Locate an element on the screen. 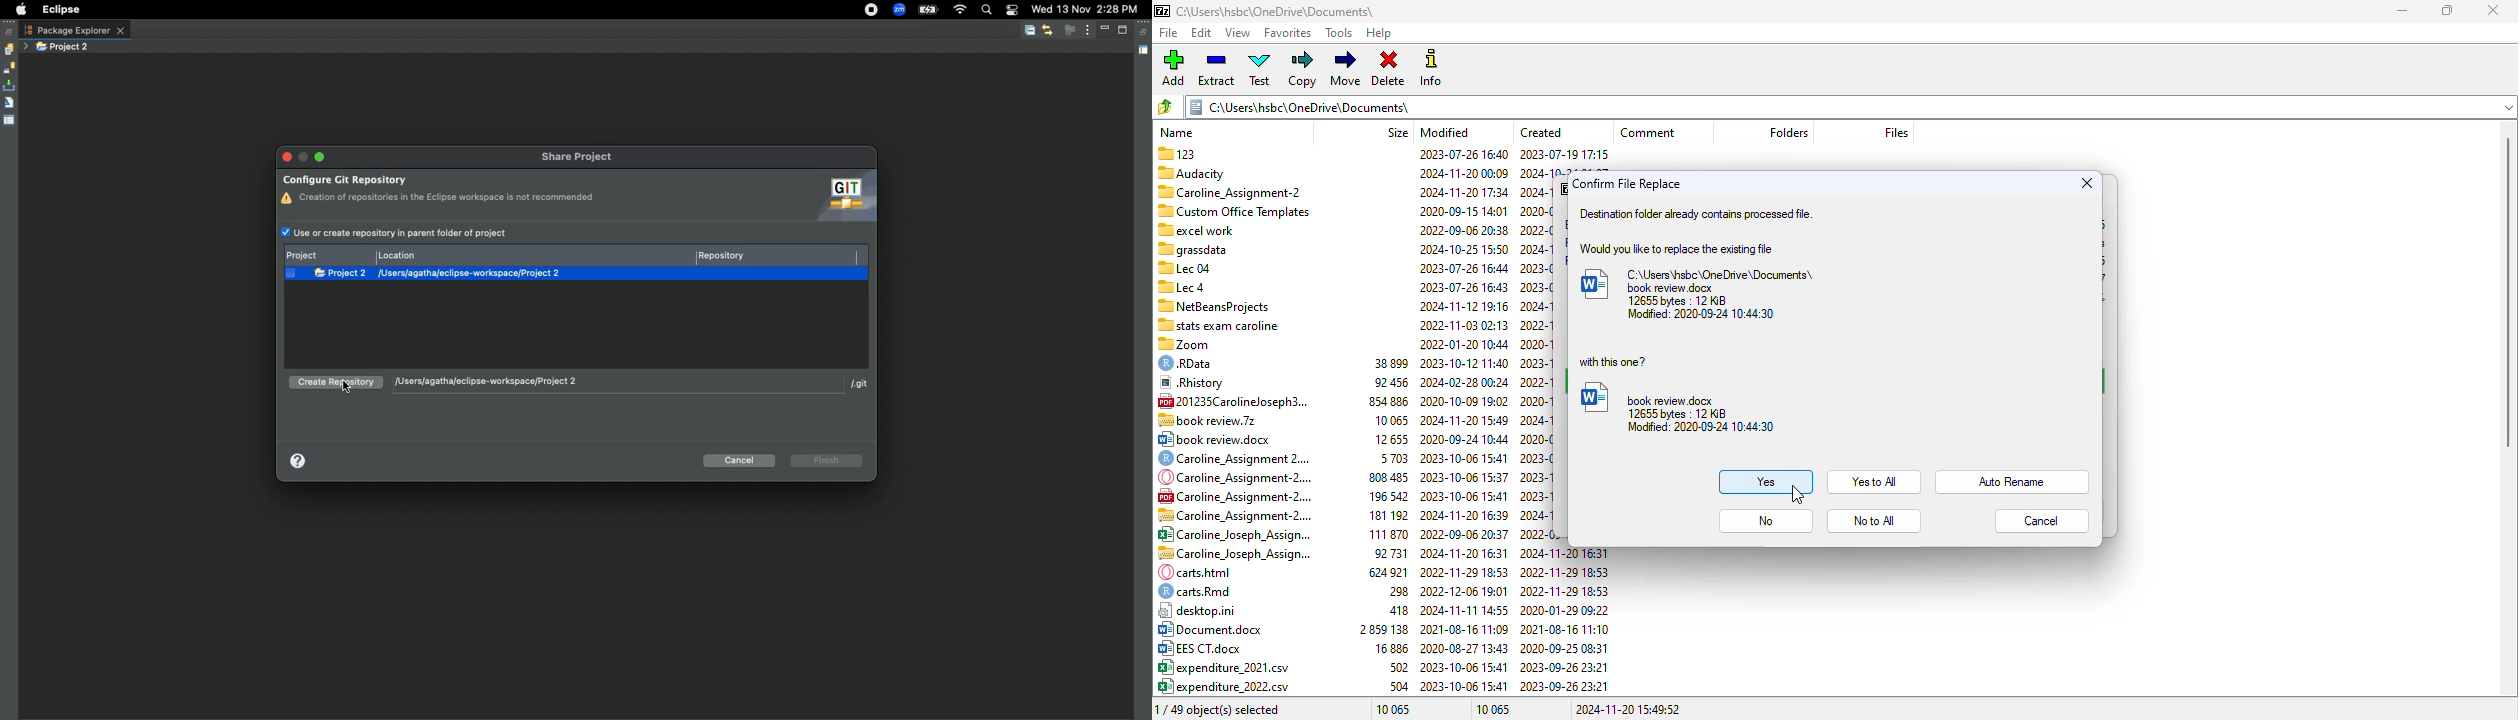 The width and height of the screenshot is (2520, 728). 10 065 is located at coordinates (1394, 709).